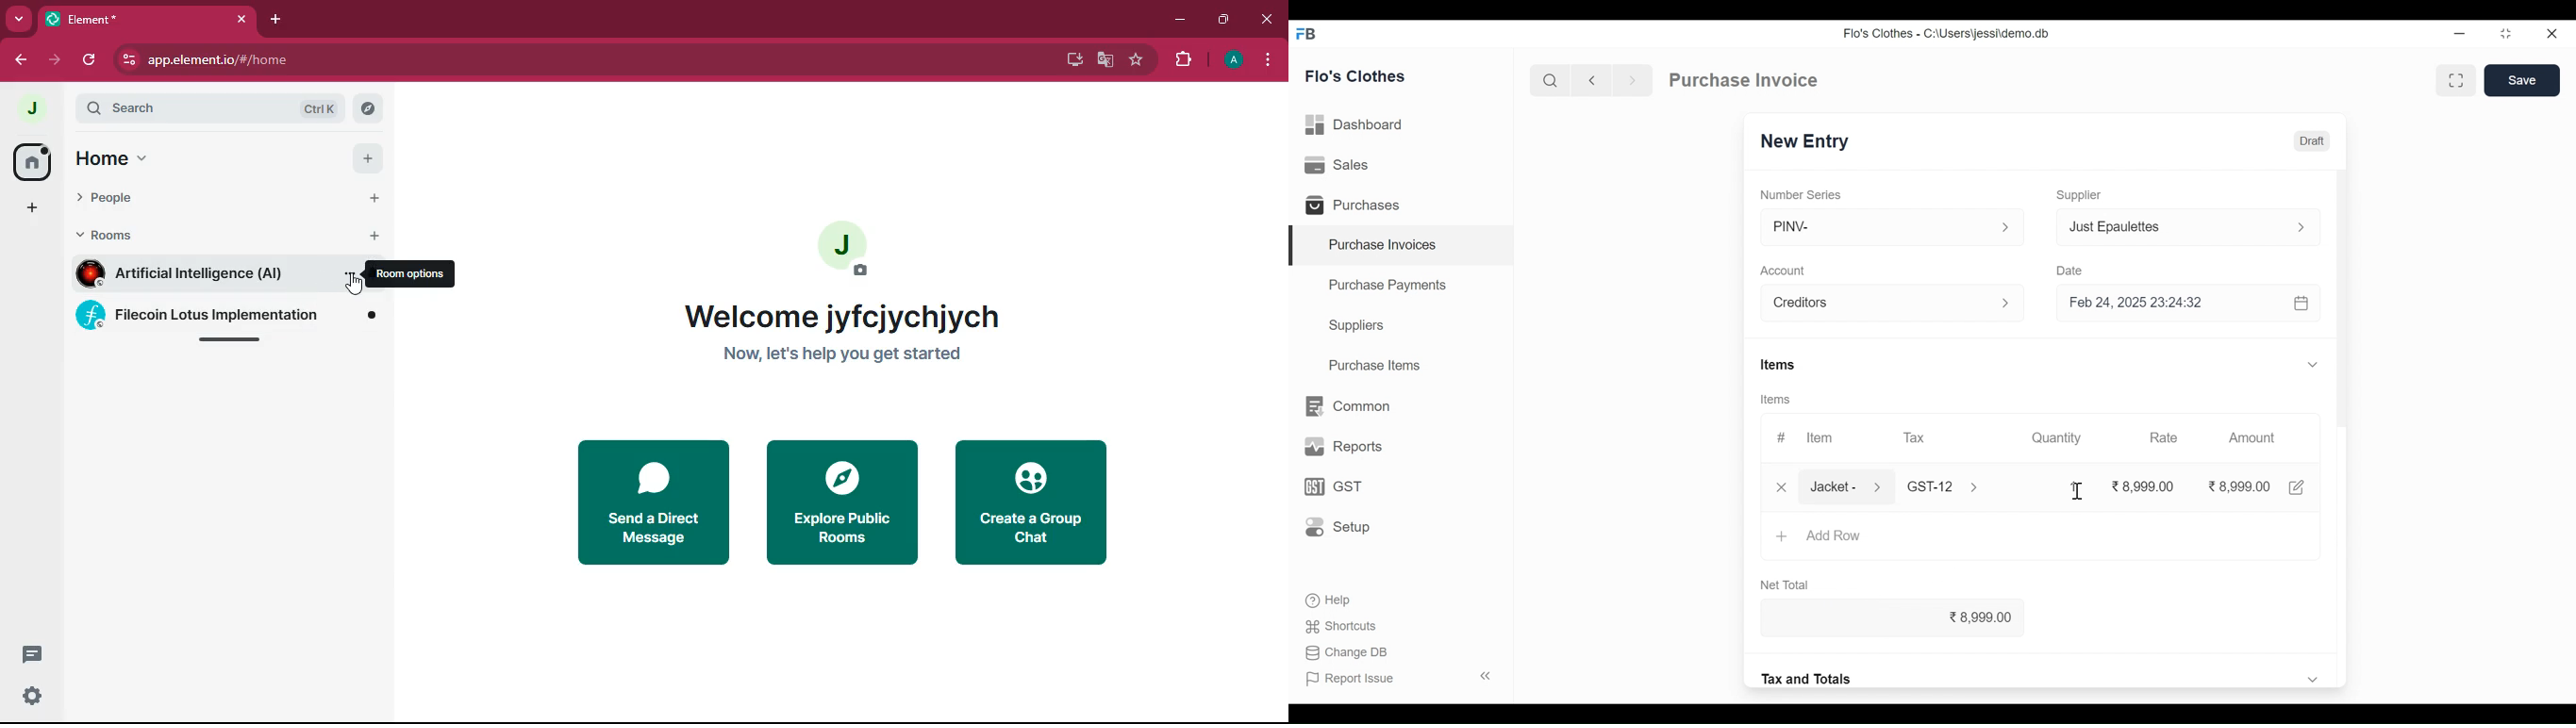 The image size is (2576, 728). What do you see at coordinates (2347, 367) in the screenshot?
I see `Vertical Scroll bar` at bounding box center [2347, 367].